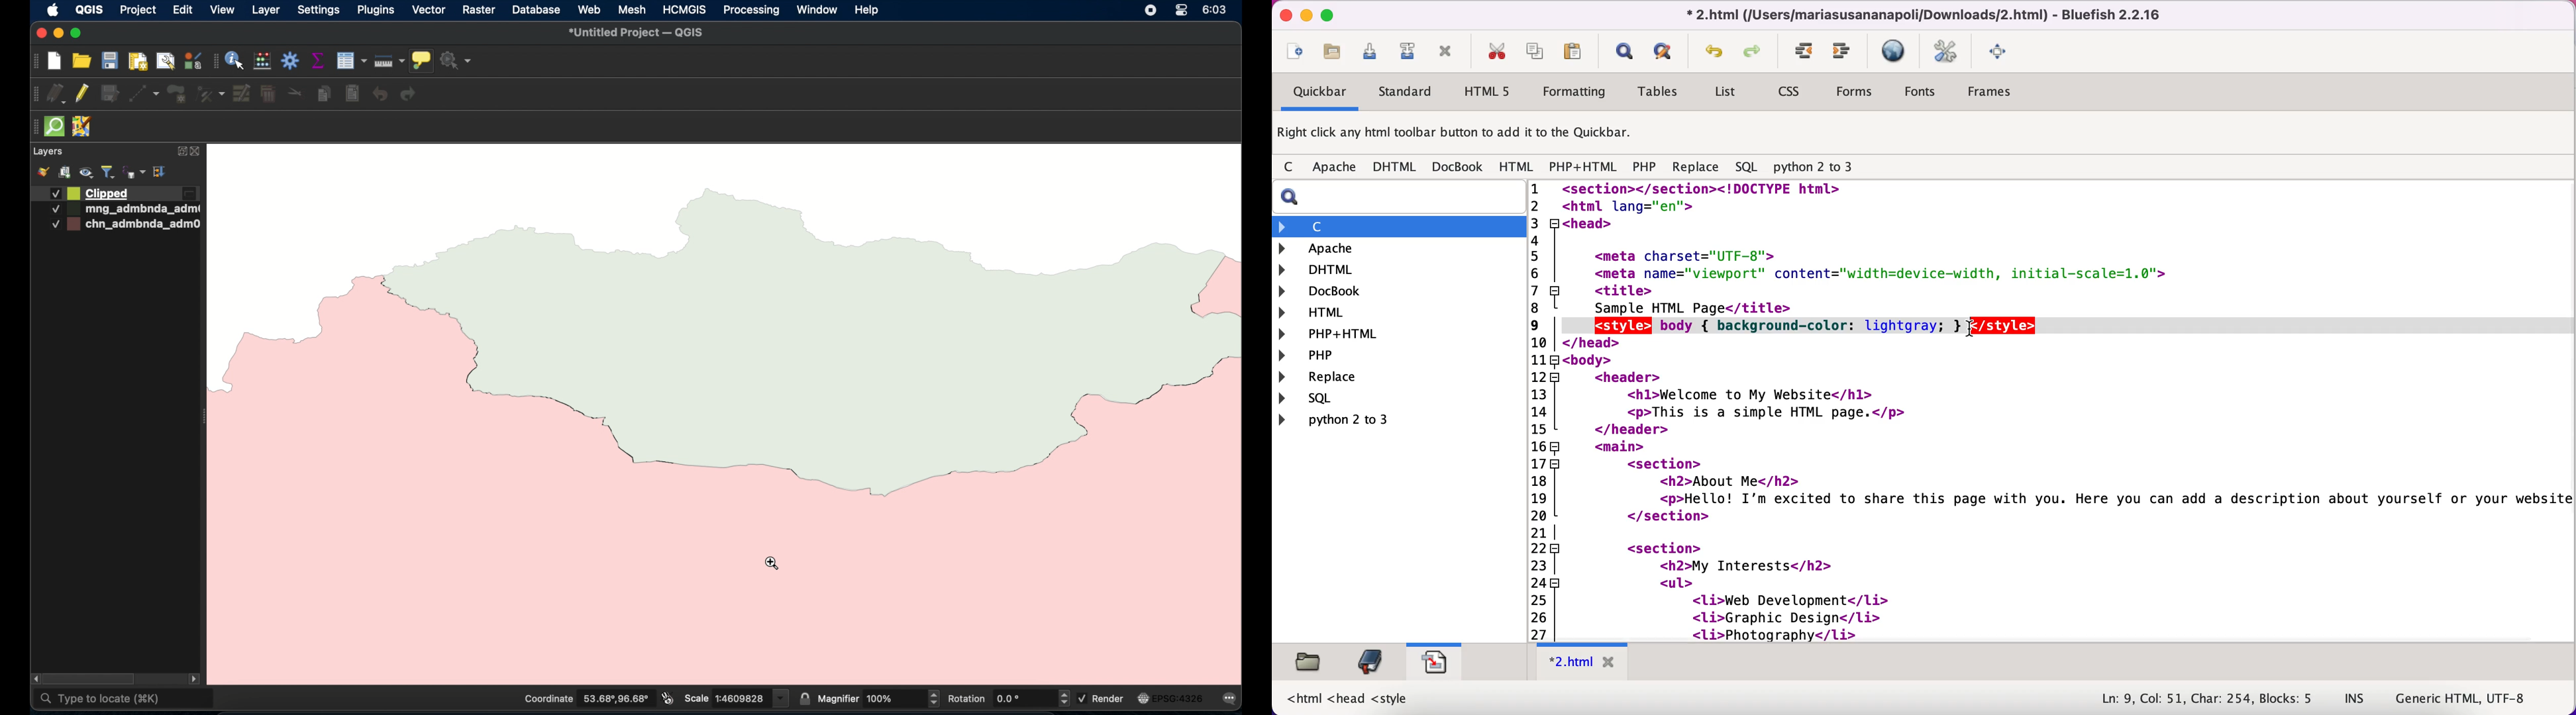 The image size is (2576, 728). What do you see at coordinates (1446, 52) in the screenshot?
I see `close current file` at bounding box center [1446, 52].